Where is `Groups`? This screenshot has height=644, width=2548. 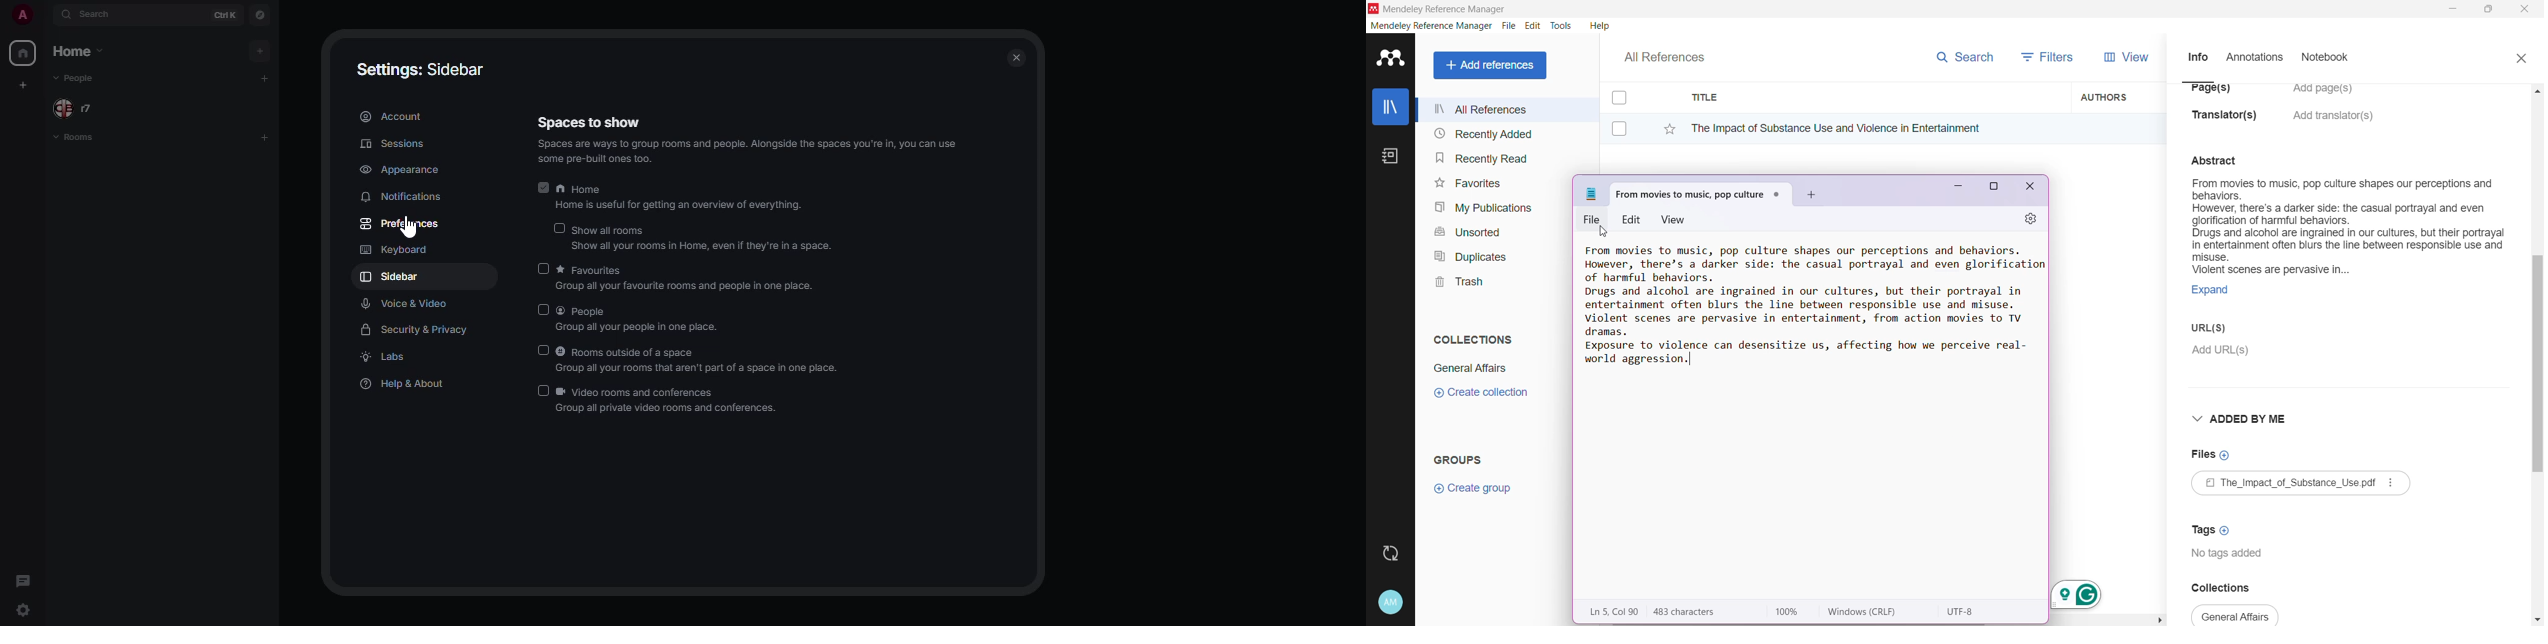
Groups is located at coordinates (1463, 459).